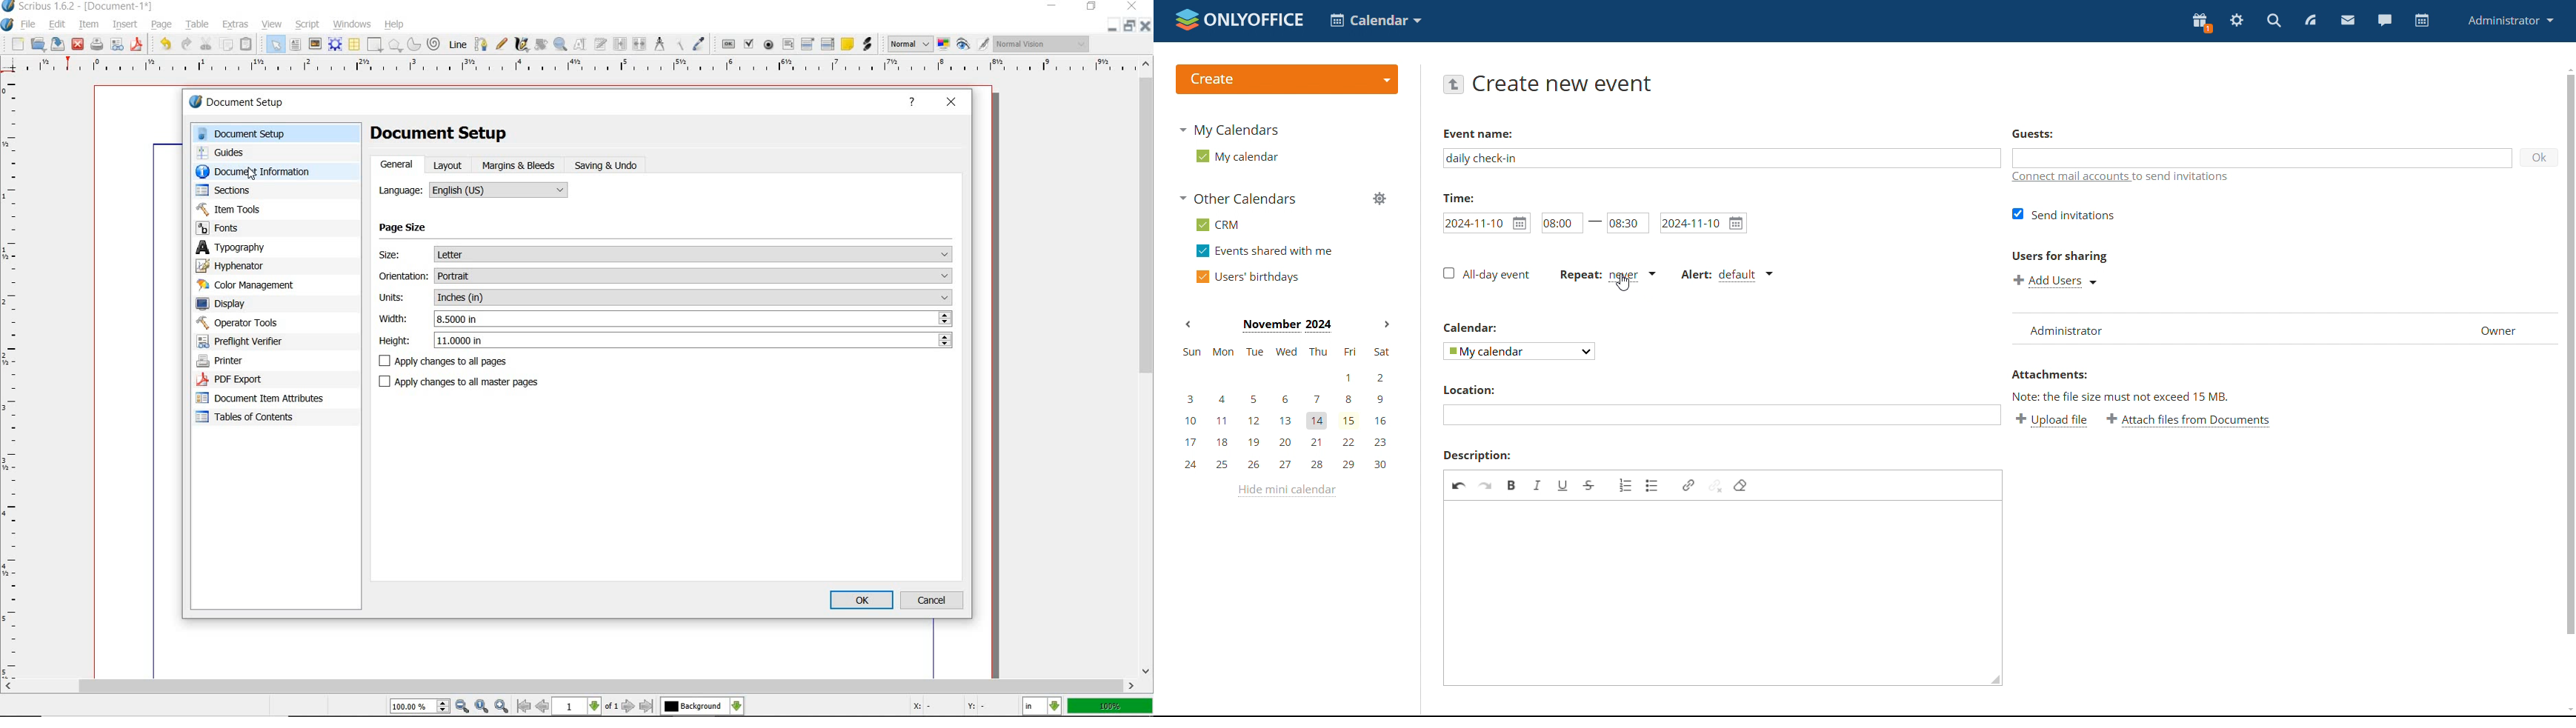 This screenshot has height=728, width=2576. I want to click on tables of contents, so click(254, 418).